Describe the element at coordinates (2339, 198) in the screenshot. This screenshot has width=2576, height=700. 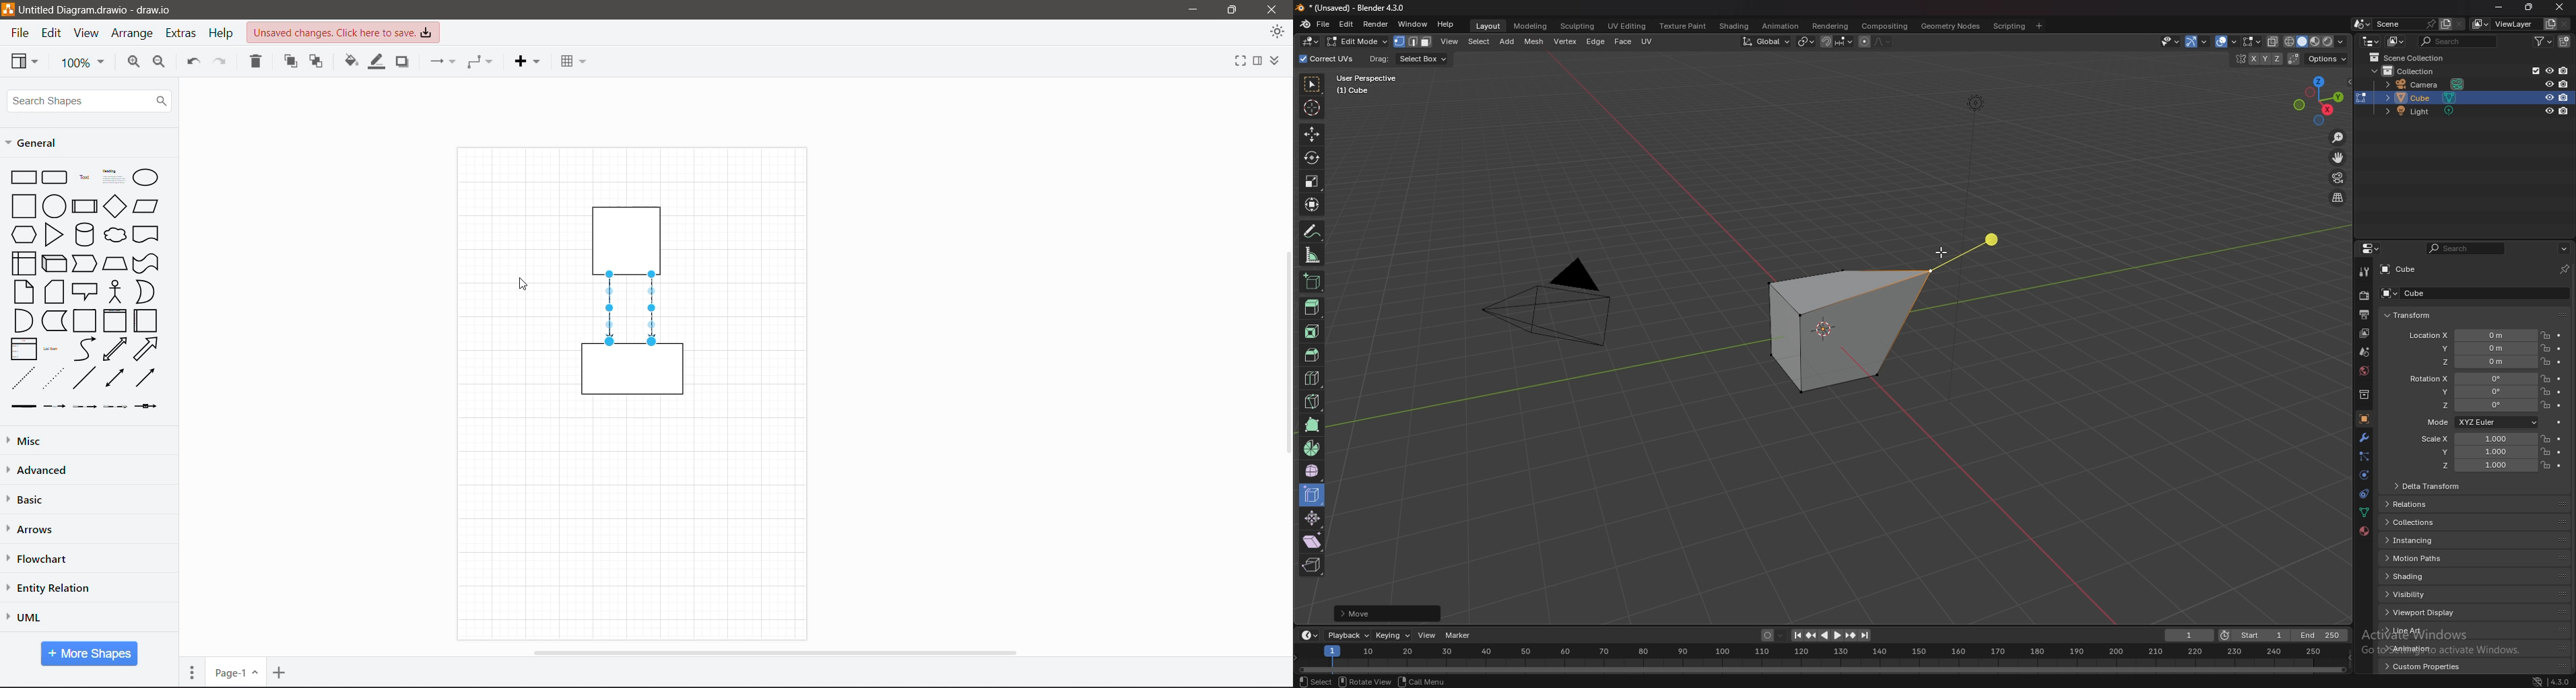
I see `perspective/orthographic projection` at that location.